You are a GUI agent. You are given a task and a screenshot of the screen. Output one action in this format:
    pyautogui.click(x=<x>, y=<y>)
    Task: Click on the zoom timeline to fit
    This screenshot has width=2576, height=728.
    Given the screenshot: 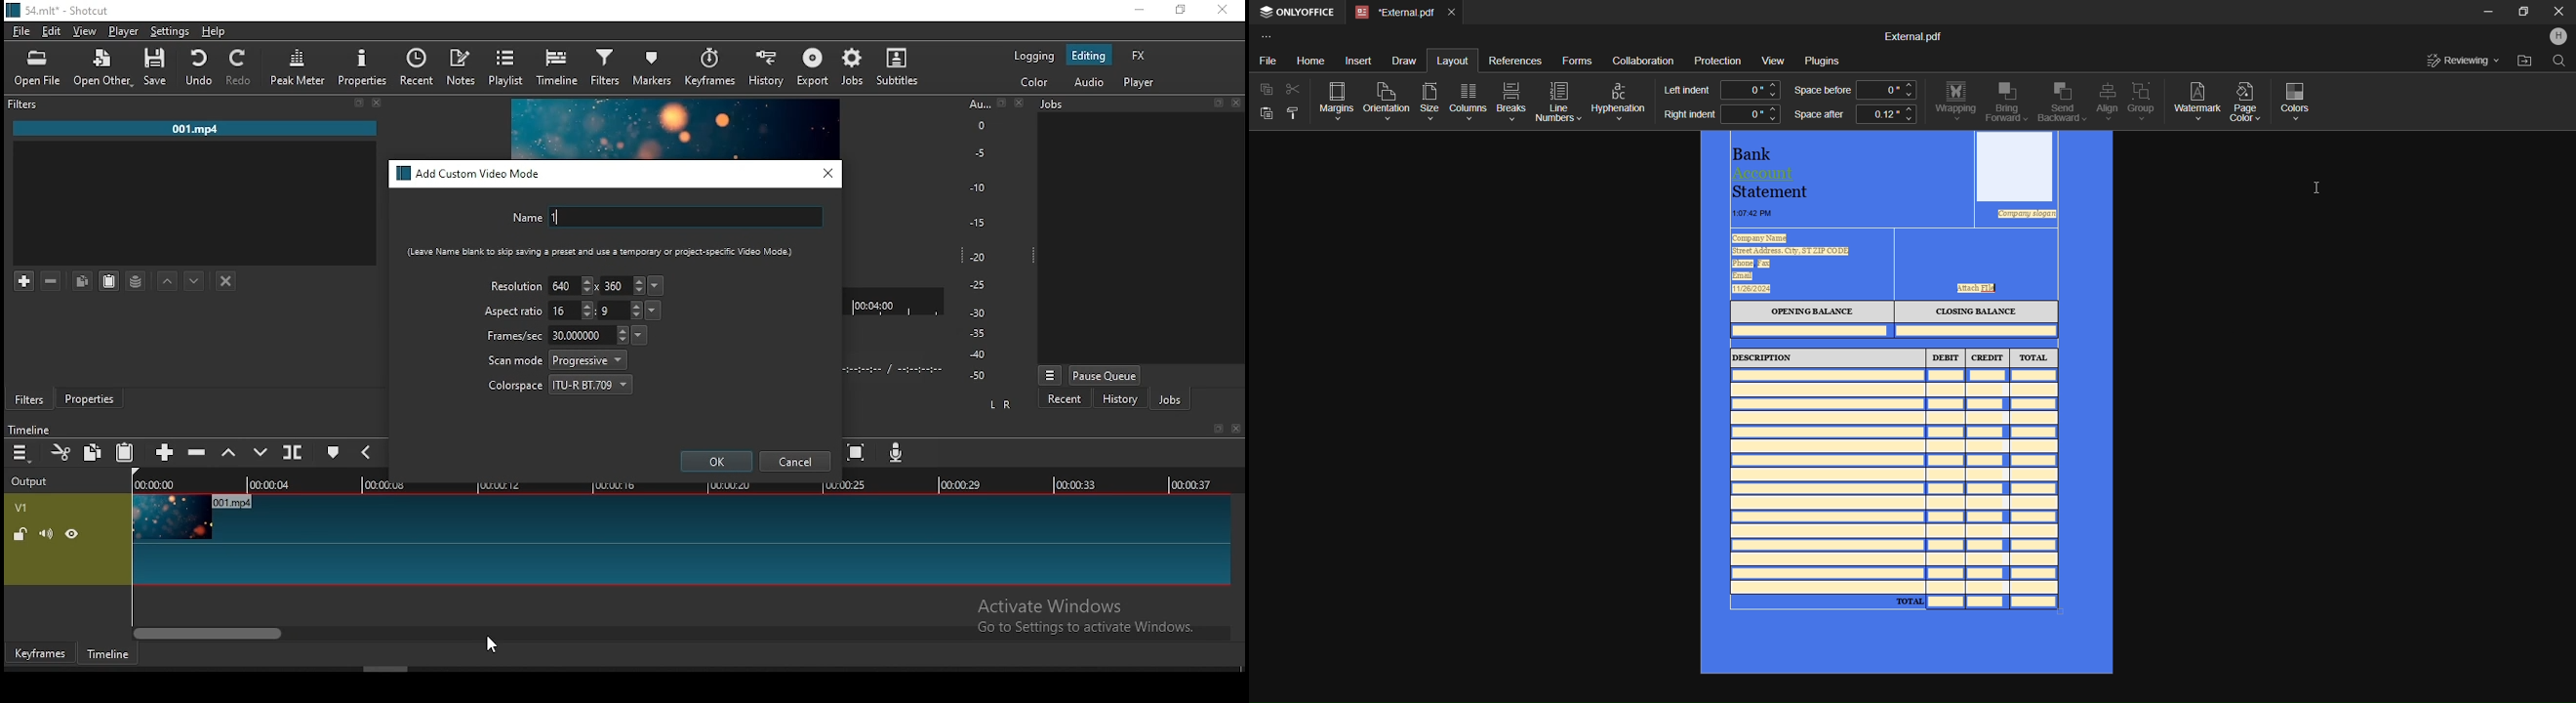 What is the action you would take?
    pyautogui.click(x=858, y=454)
    